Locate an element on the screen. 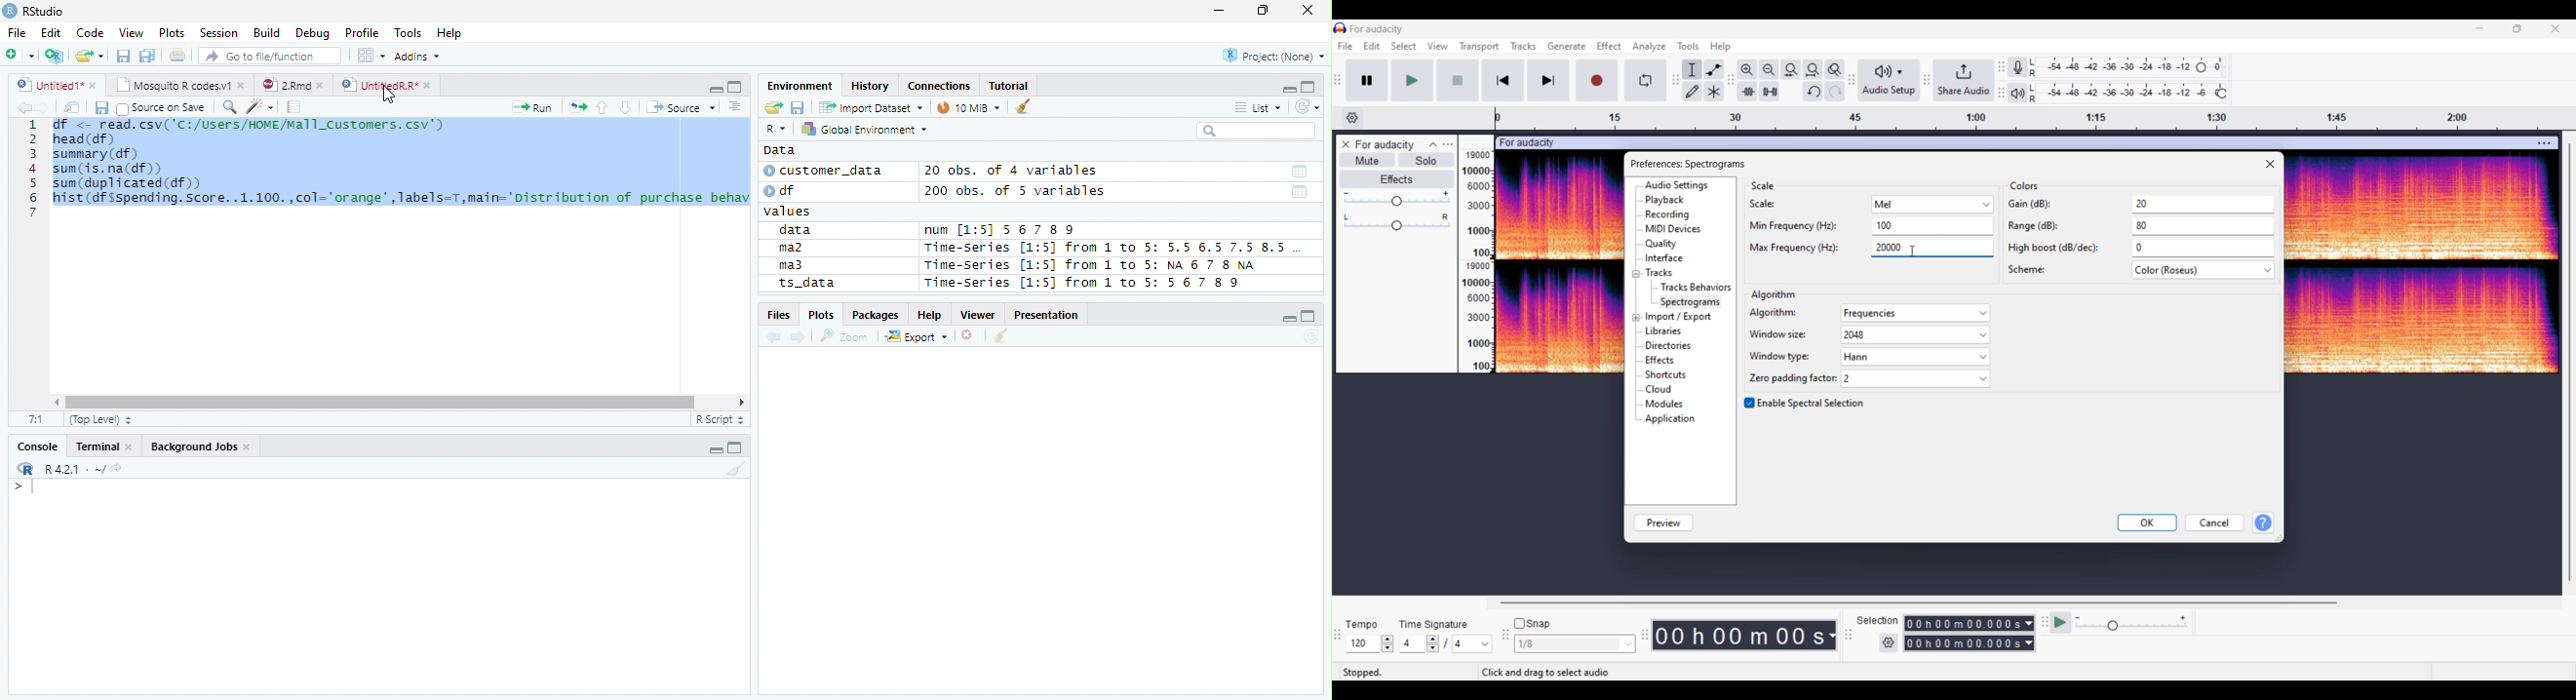 This screenshot has width=2576, height=700. Close is located at coordinates (1307, 11).